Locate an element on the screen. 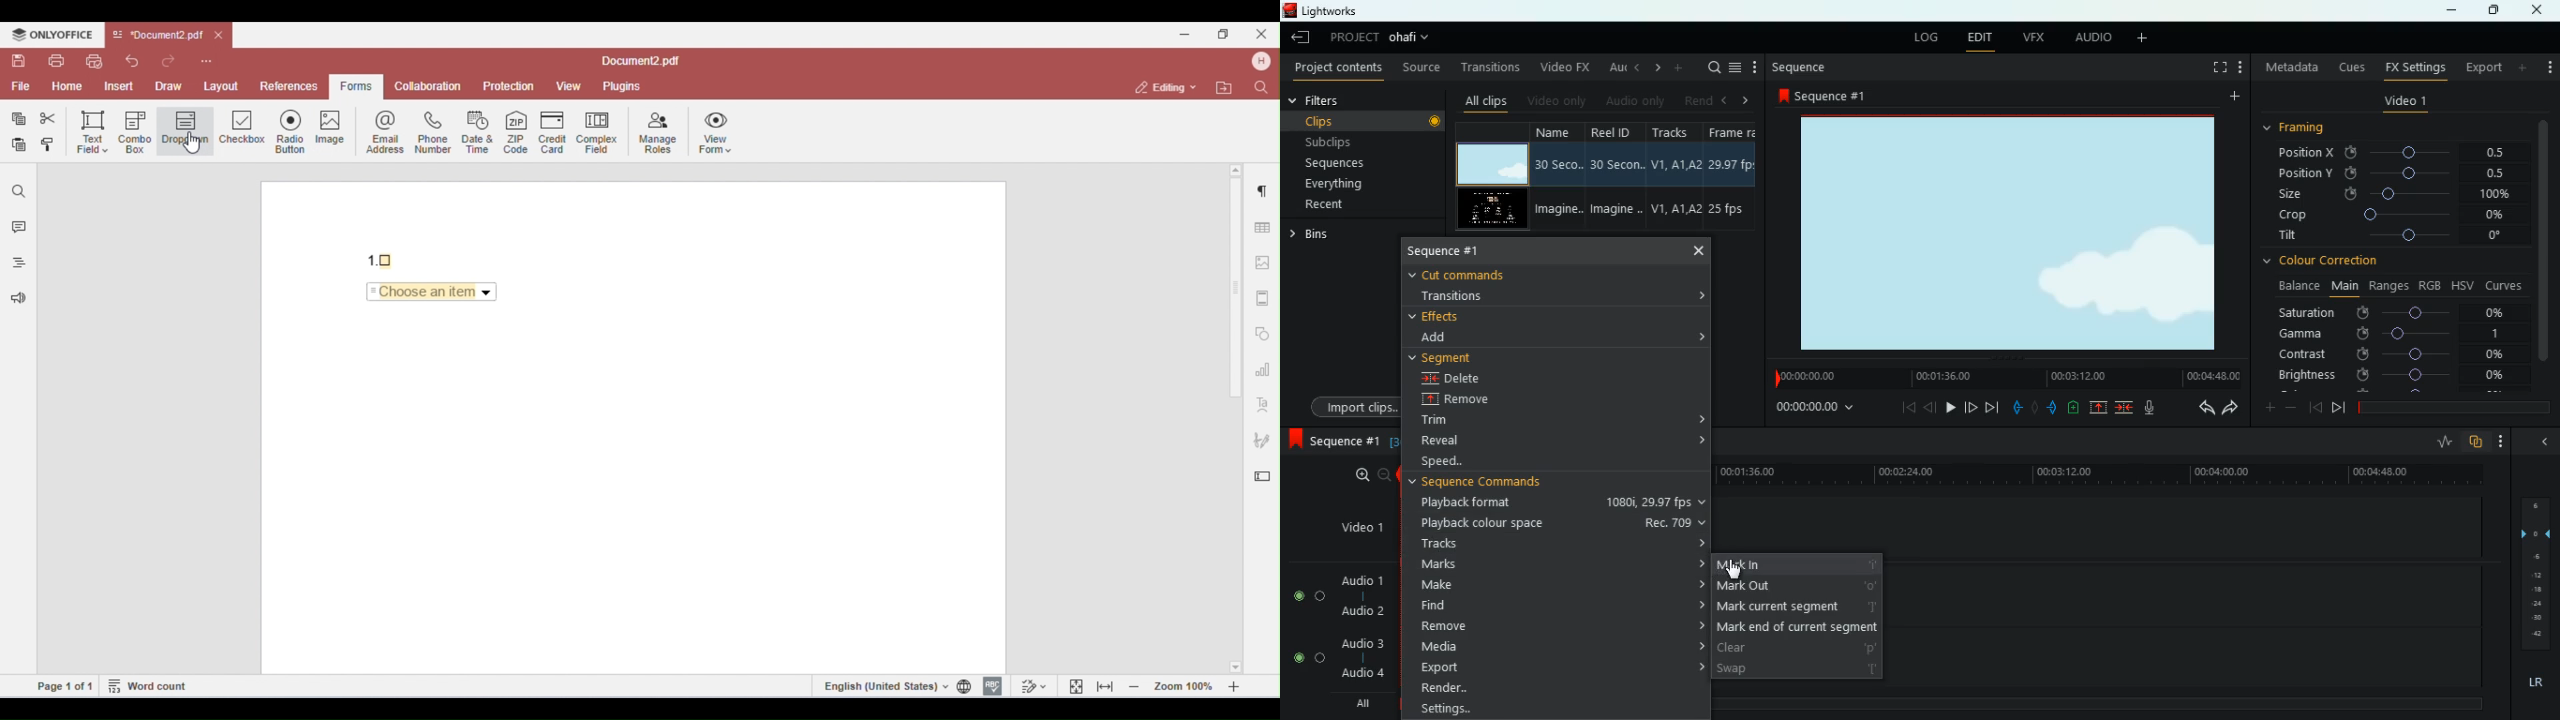  colour correction is located at coordinates (2329, 262).